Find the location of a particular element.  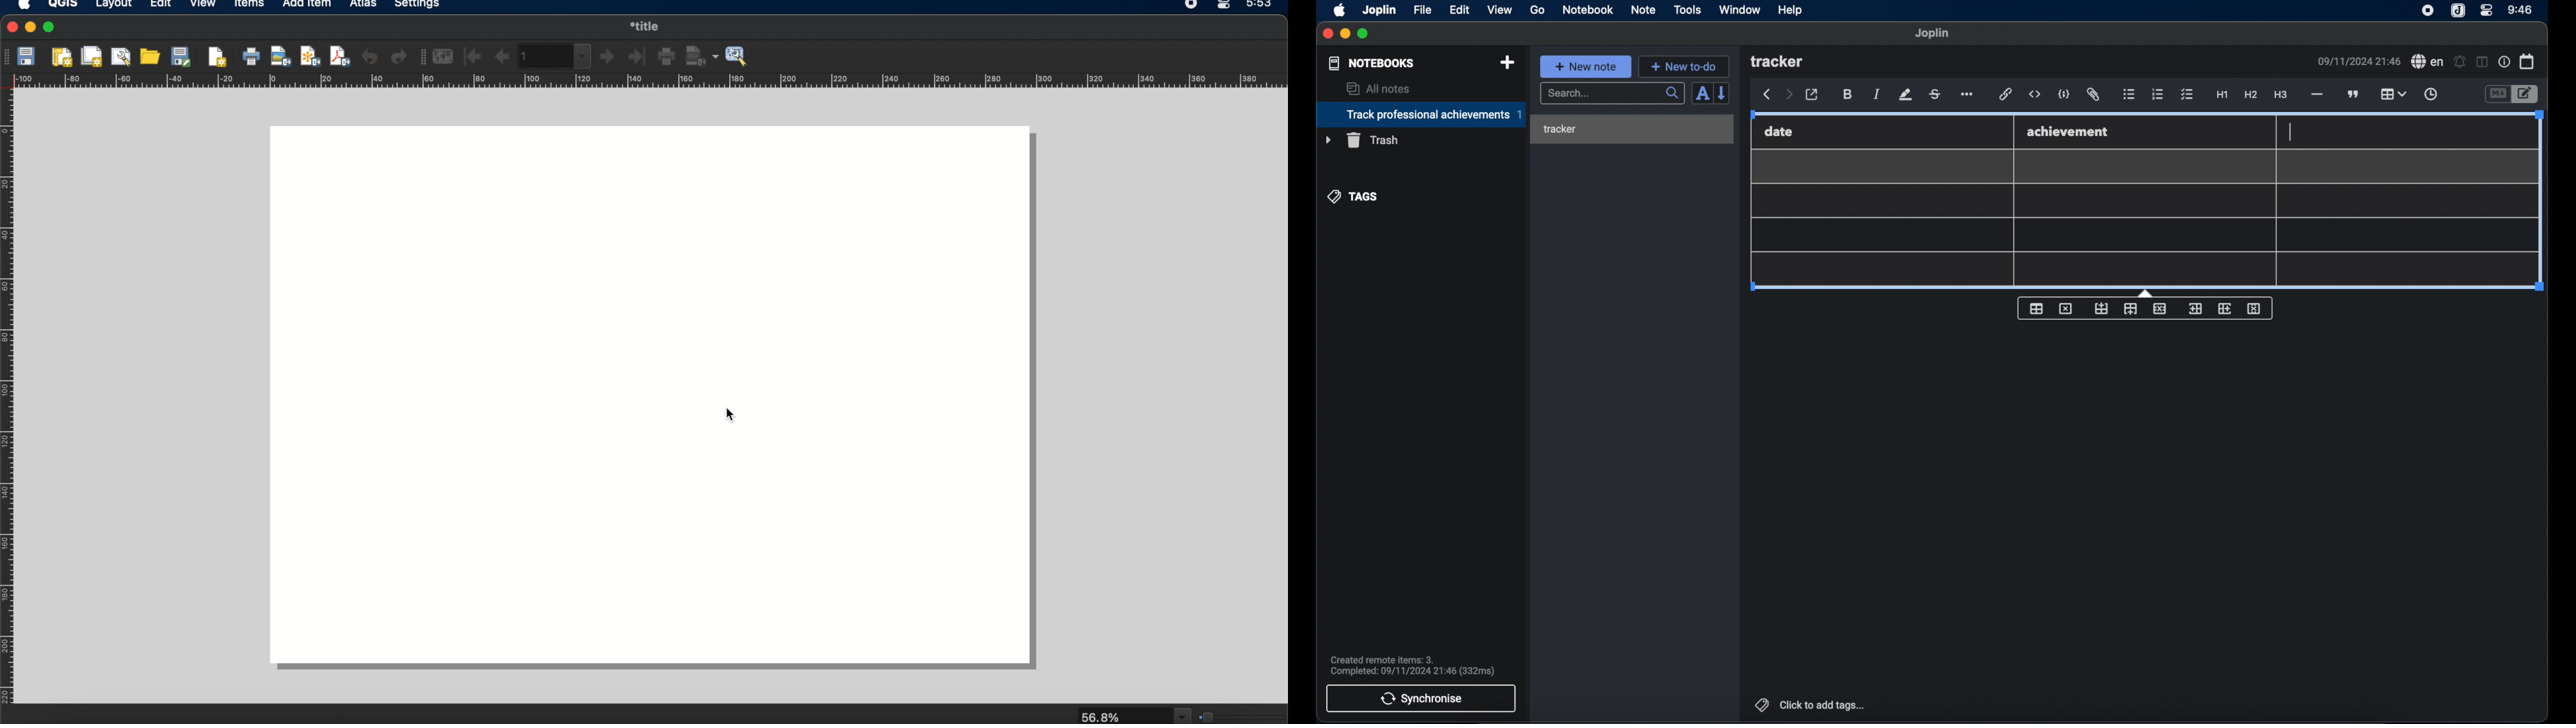

joplin is located at coordinates (2458, 11).